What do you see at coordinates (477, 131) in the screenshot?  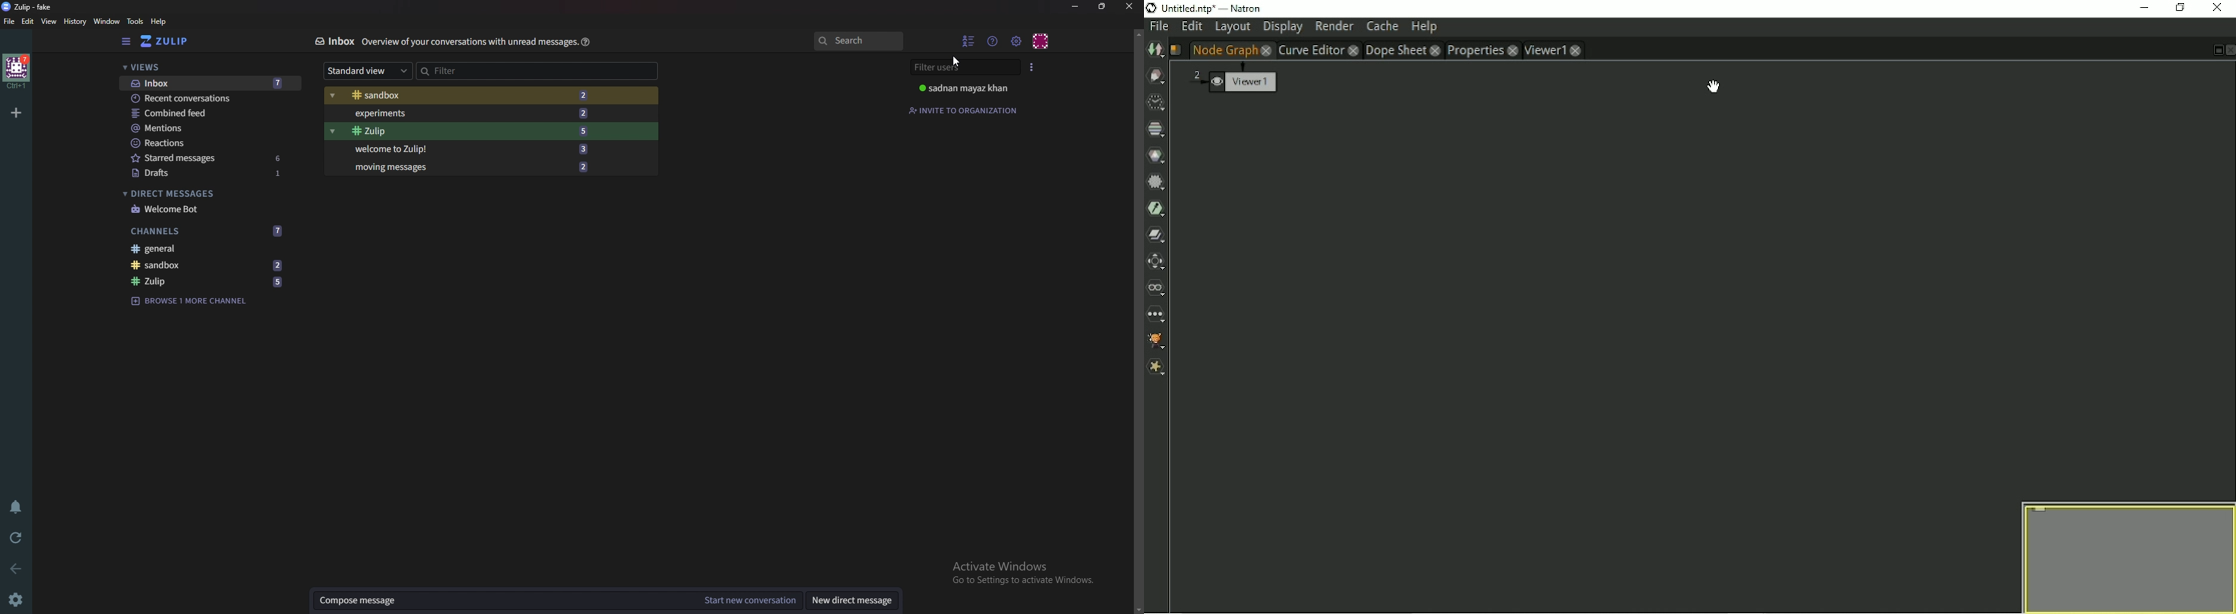 I see `Zulip` at bounding box center [477, 131].